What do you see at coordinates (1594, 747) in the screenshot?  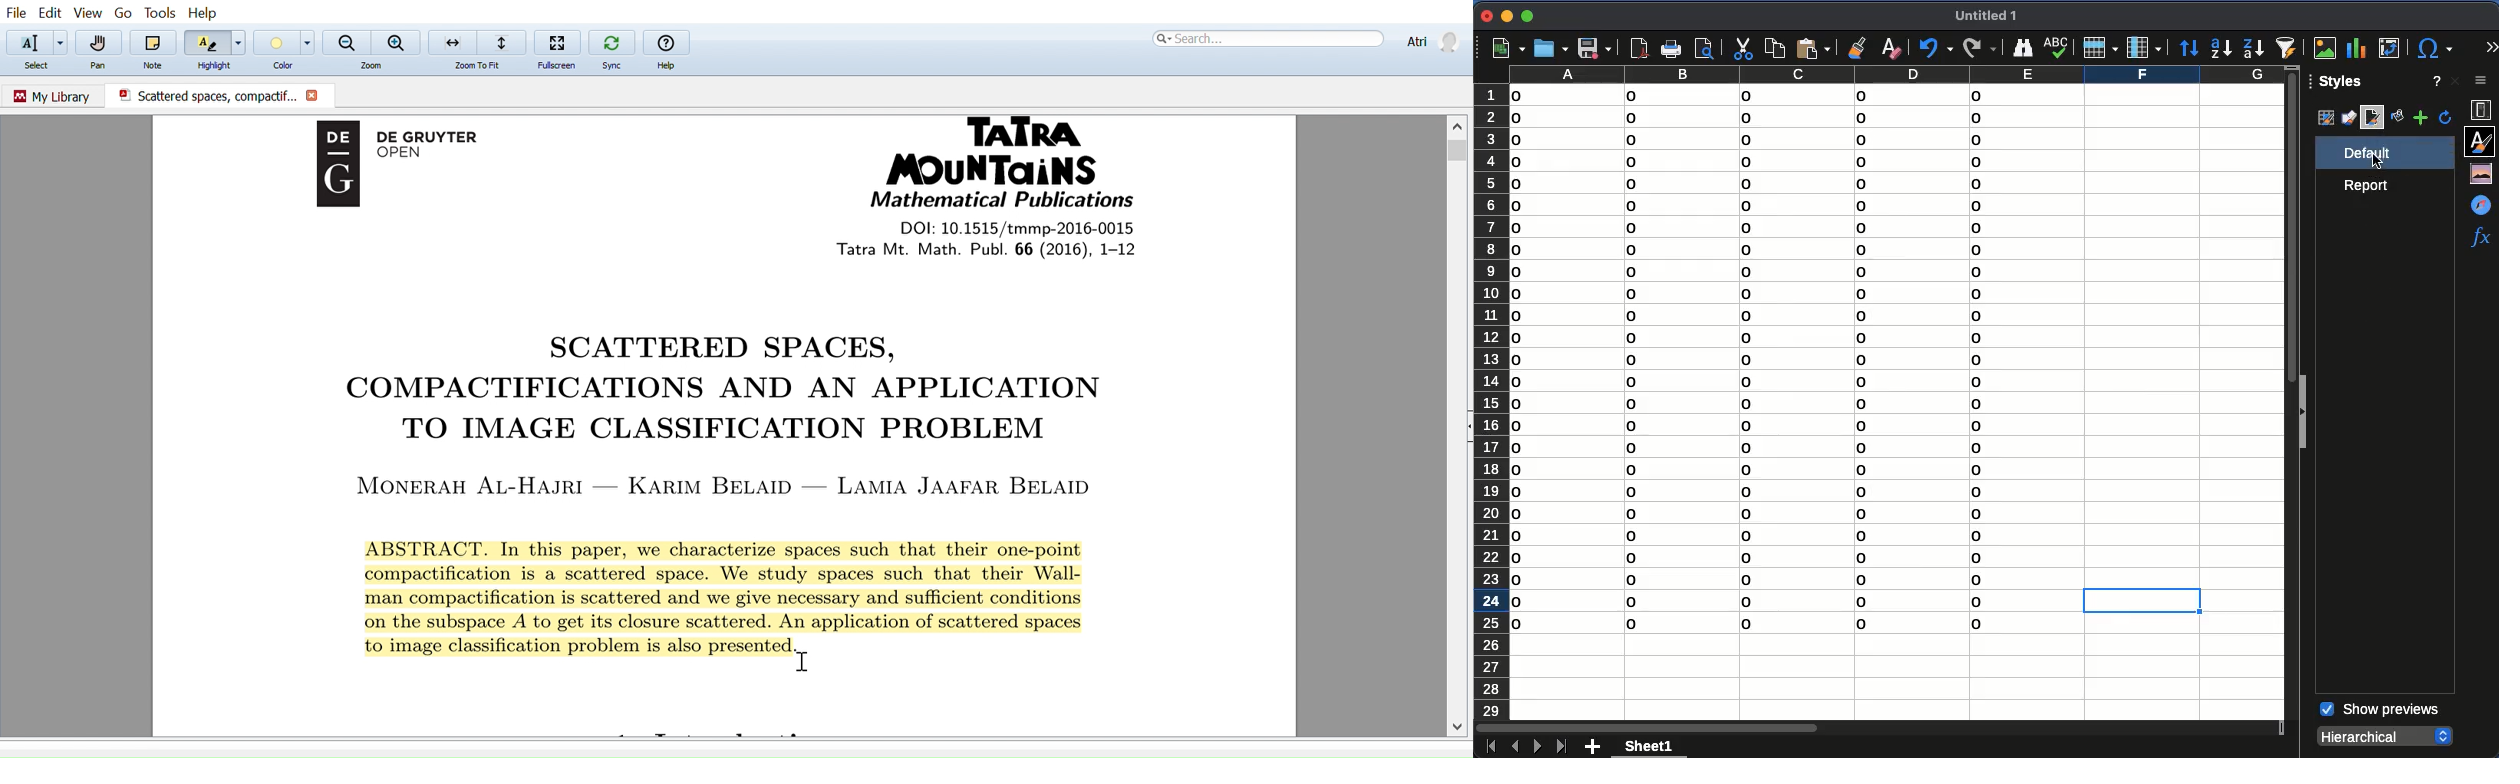 I see `add` at bounding box center [1594, 747].